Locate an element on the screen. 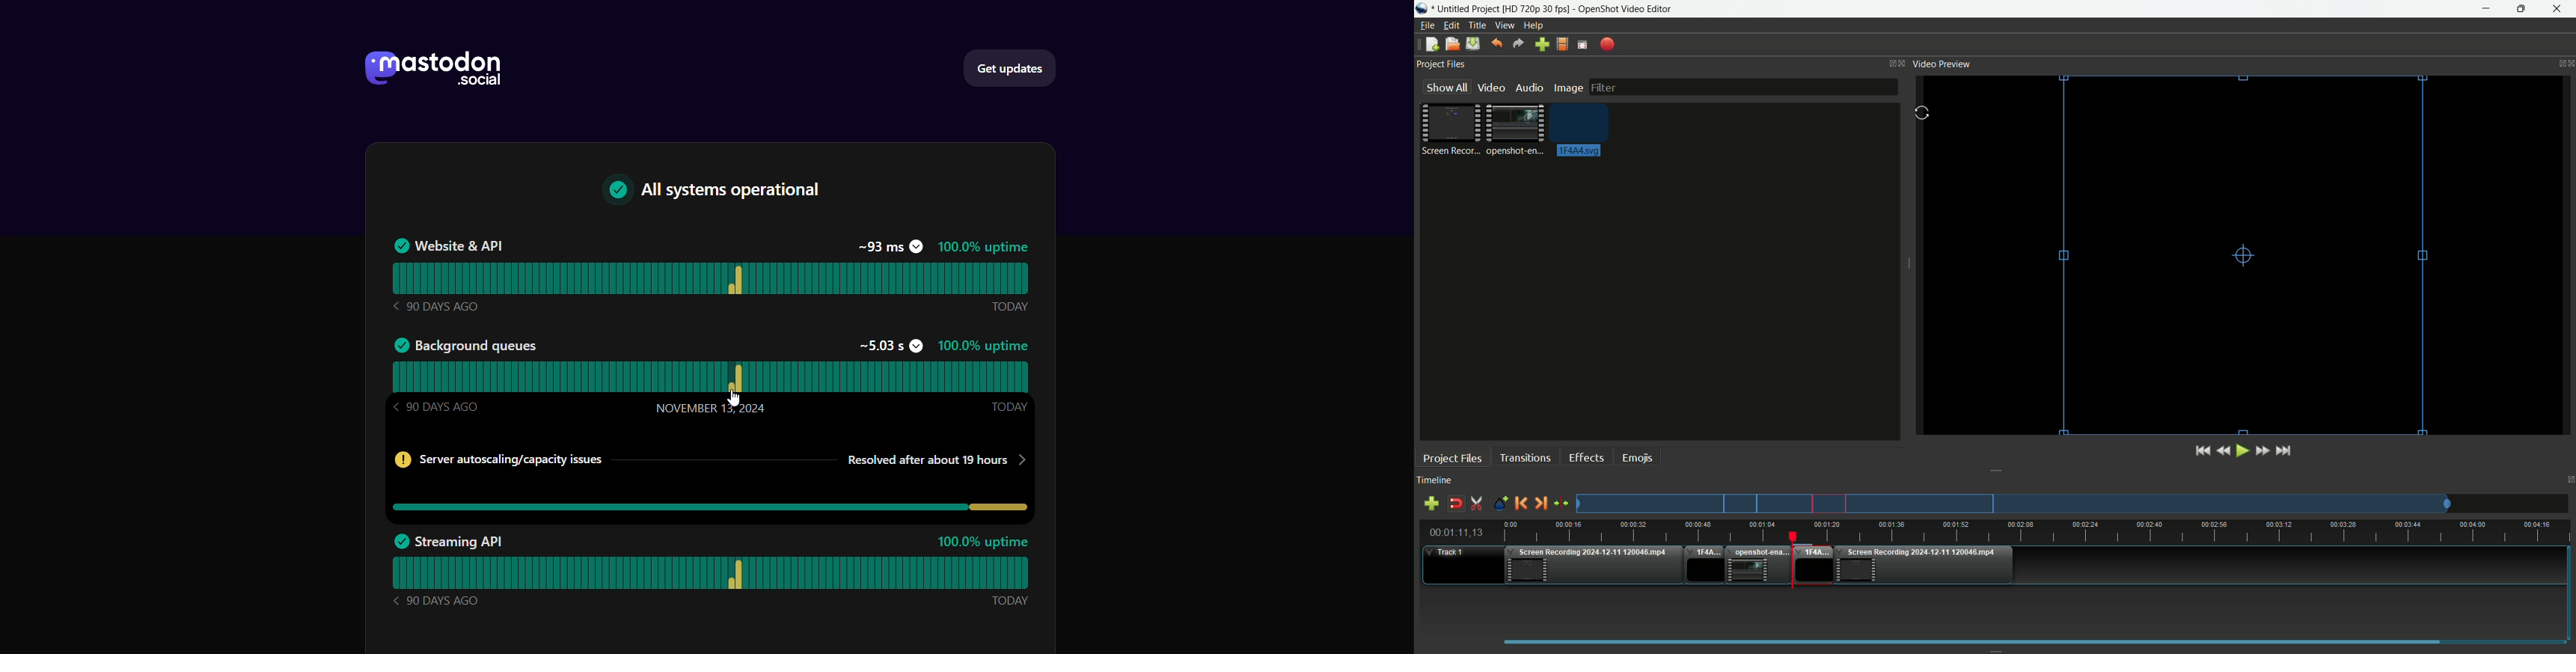  Enable razor is located at coordinates (1477, 504).